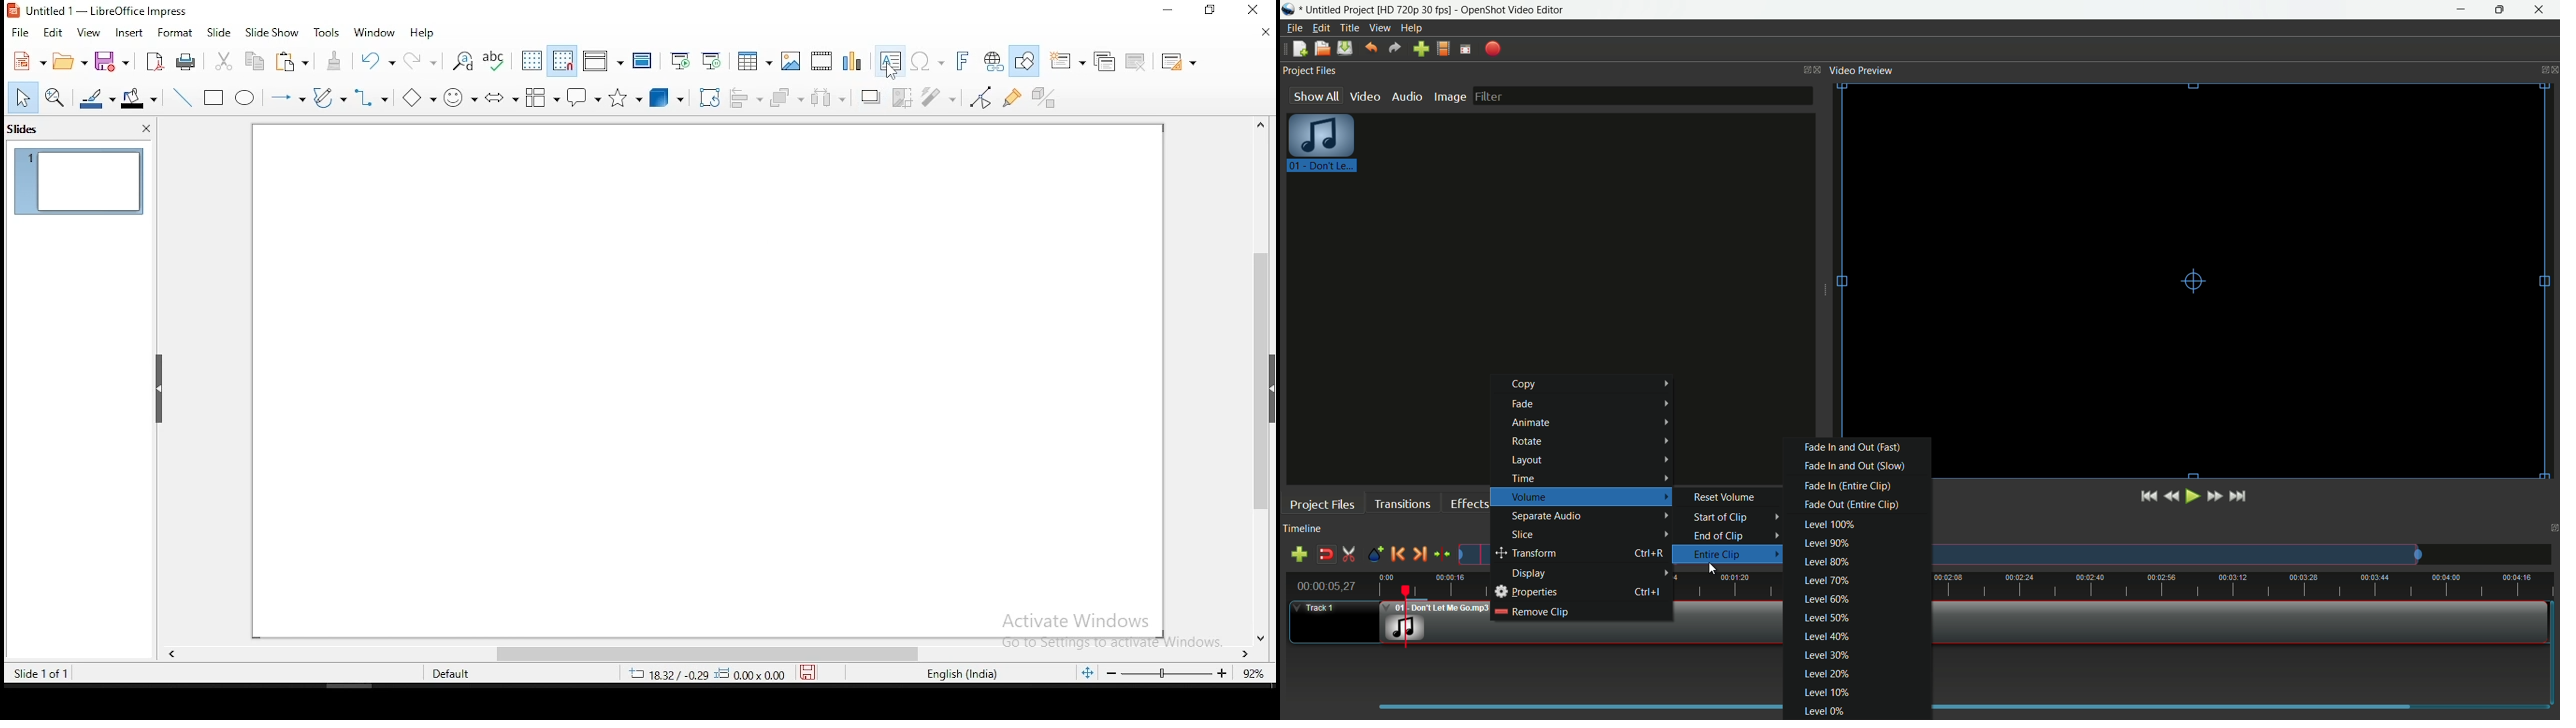 This screenshot has width=2576, height=728. Describe the element at coordinates (1263, 380) in the screenshot. I see `scroll bar` at that location.